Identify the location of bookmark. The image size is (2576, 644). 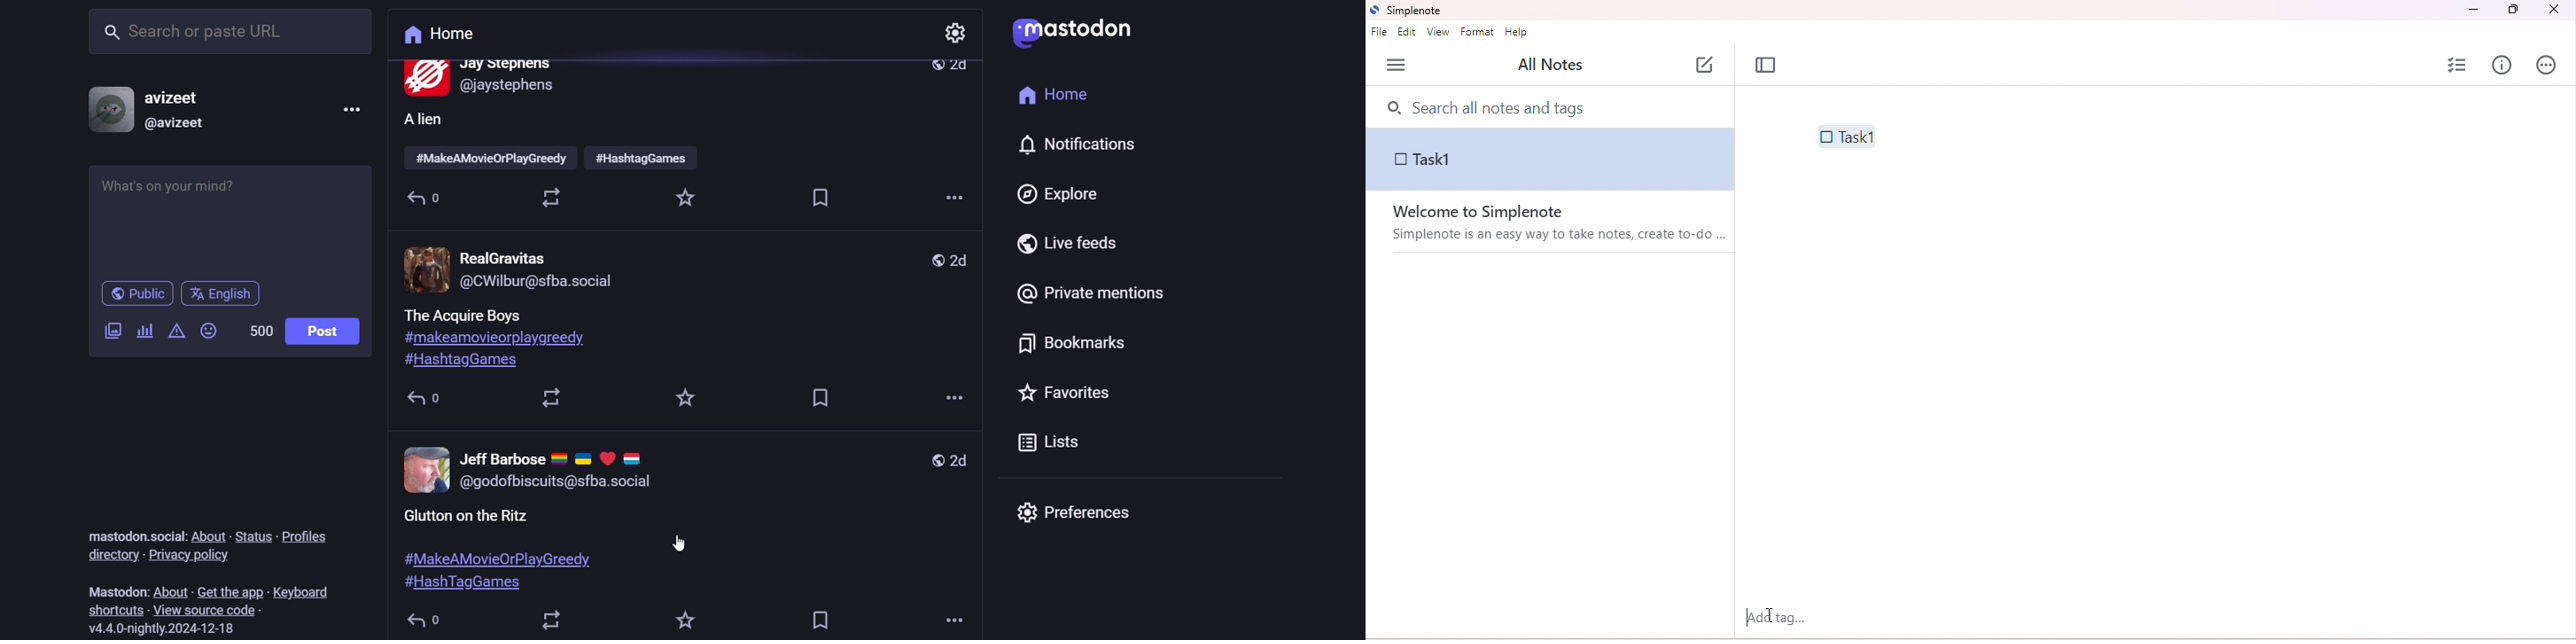
(818, 399).